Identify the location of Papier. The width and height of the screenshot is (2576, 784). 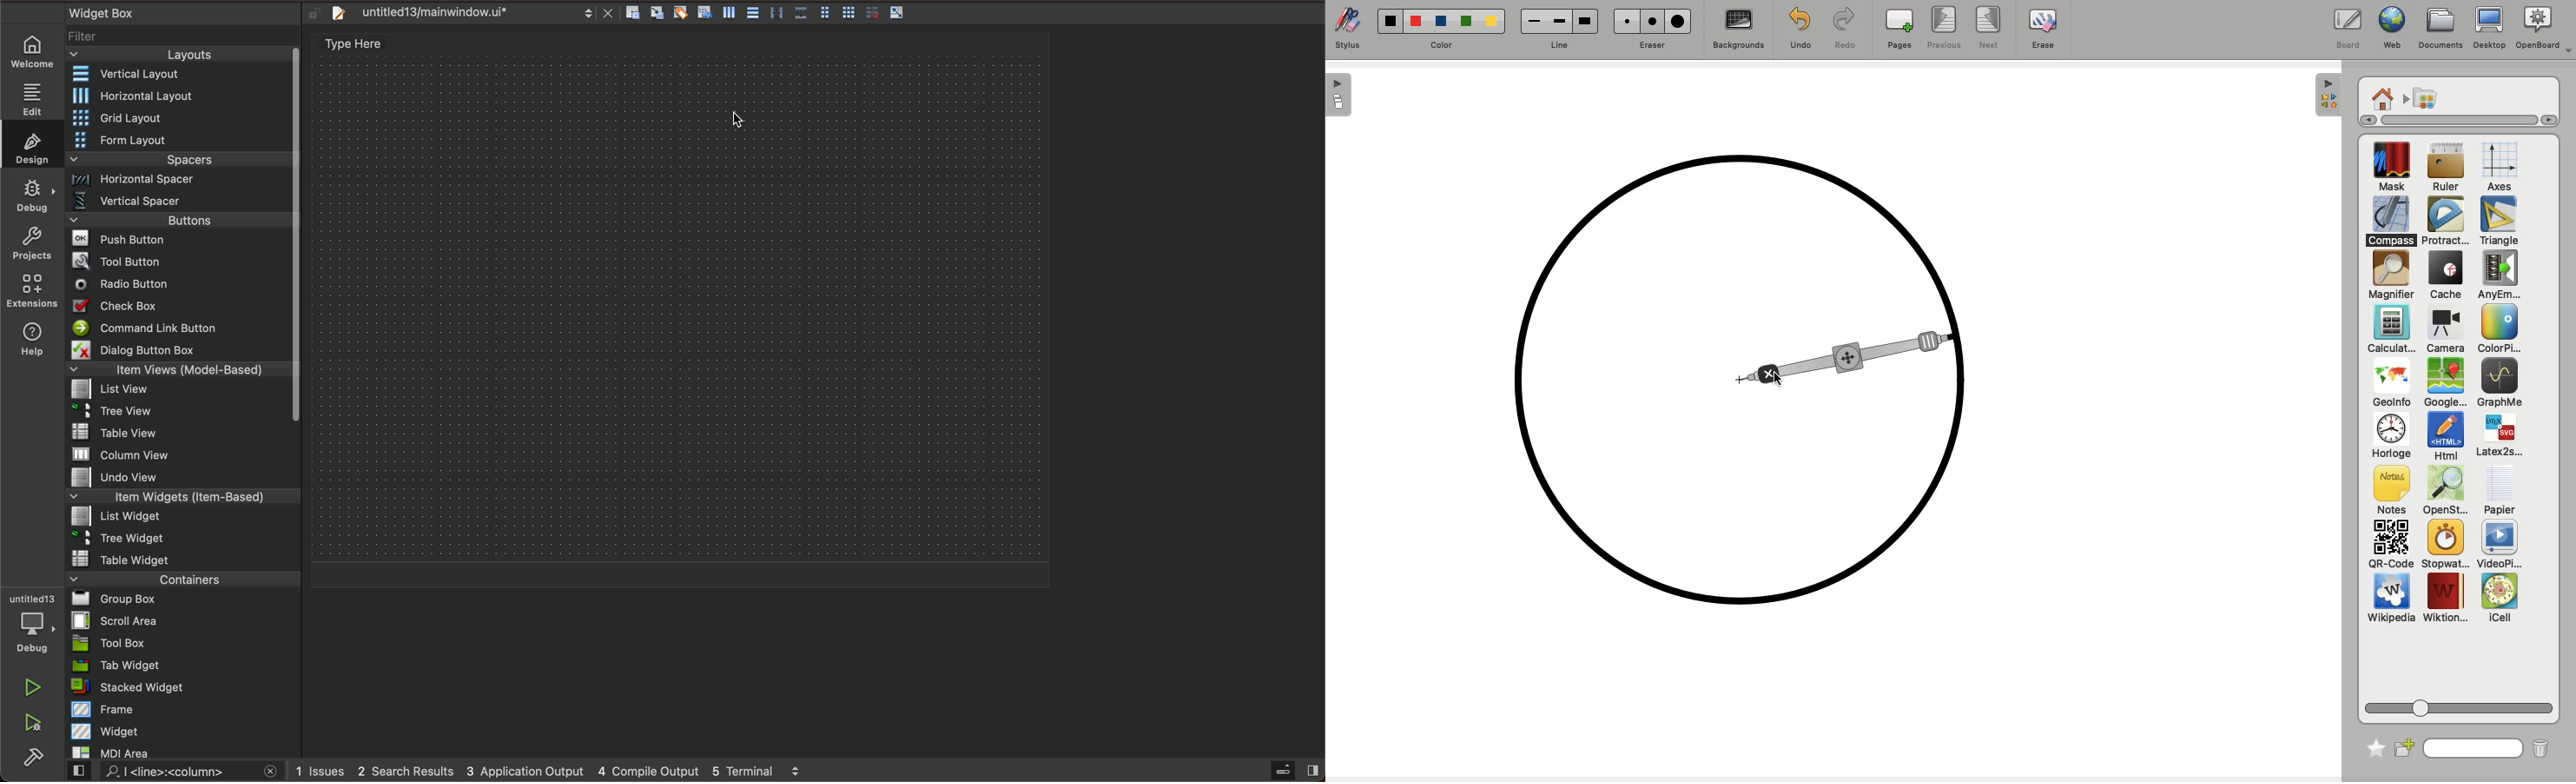
(2499, 489).